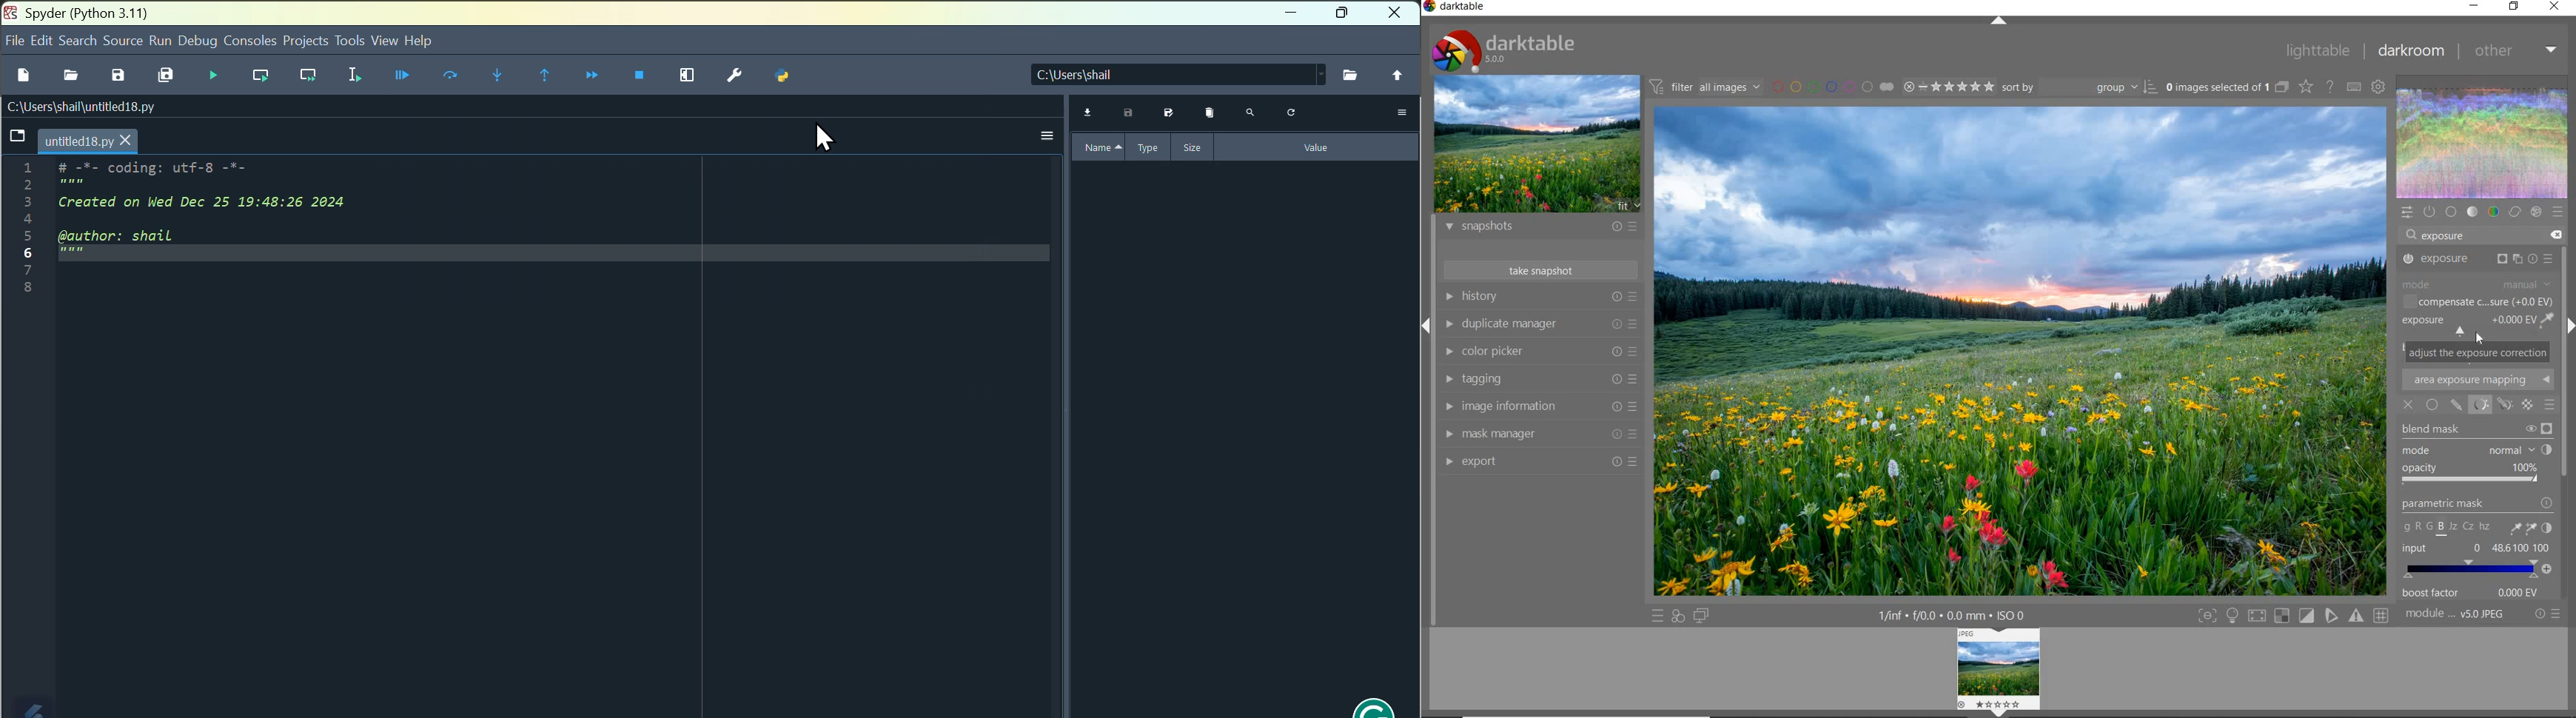  What do you see at coordinates (2414, 51) in the screenshot?
I see `darkroom` at bounding box center [2414, 51].